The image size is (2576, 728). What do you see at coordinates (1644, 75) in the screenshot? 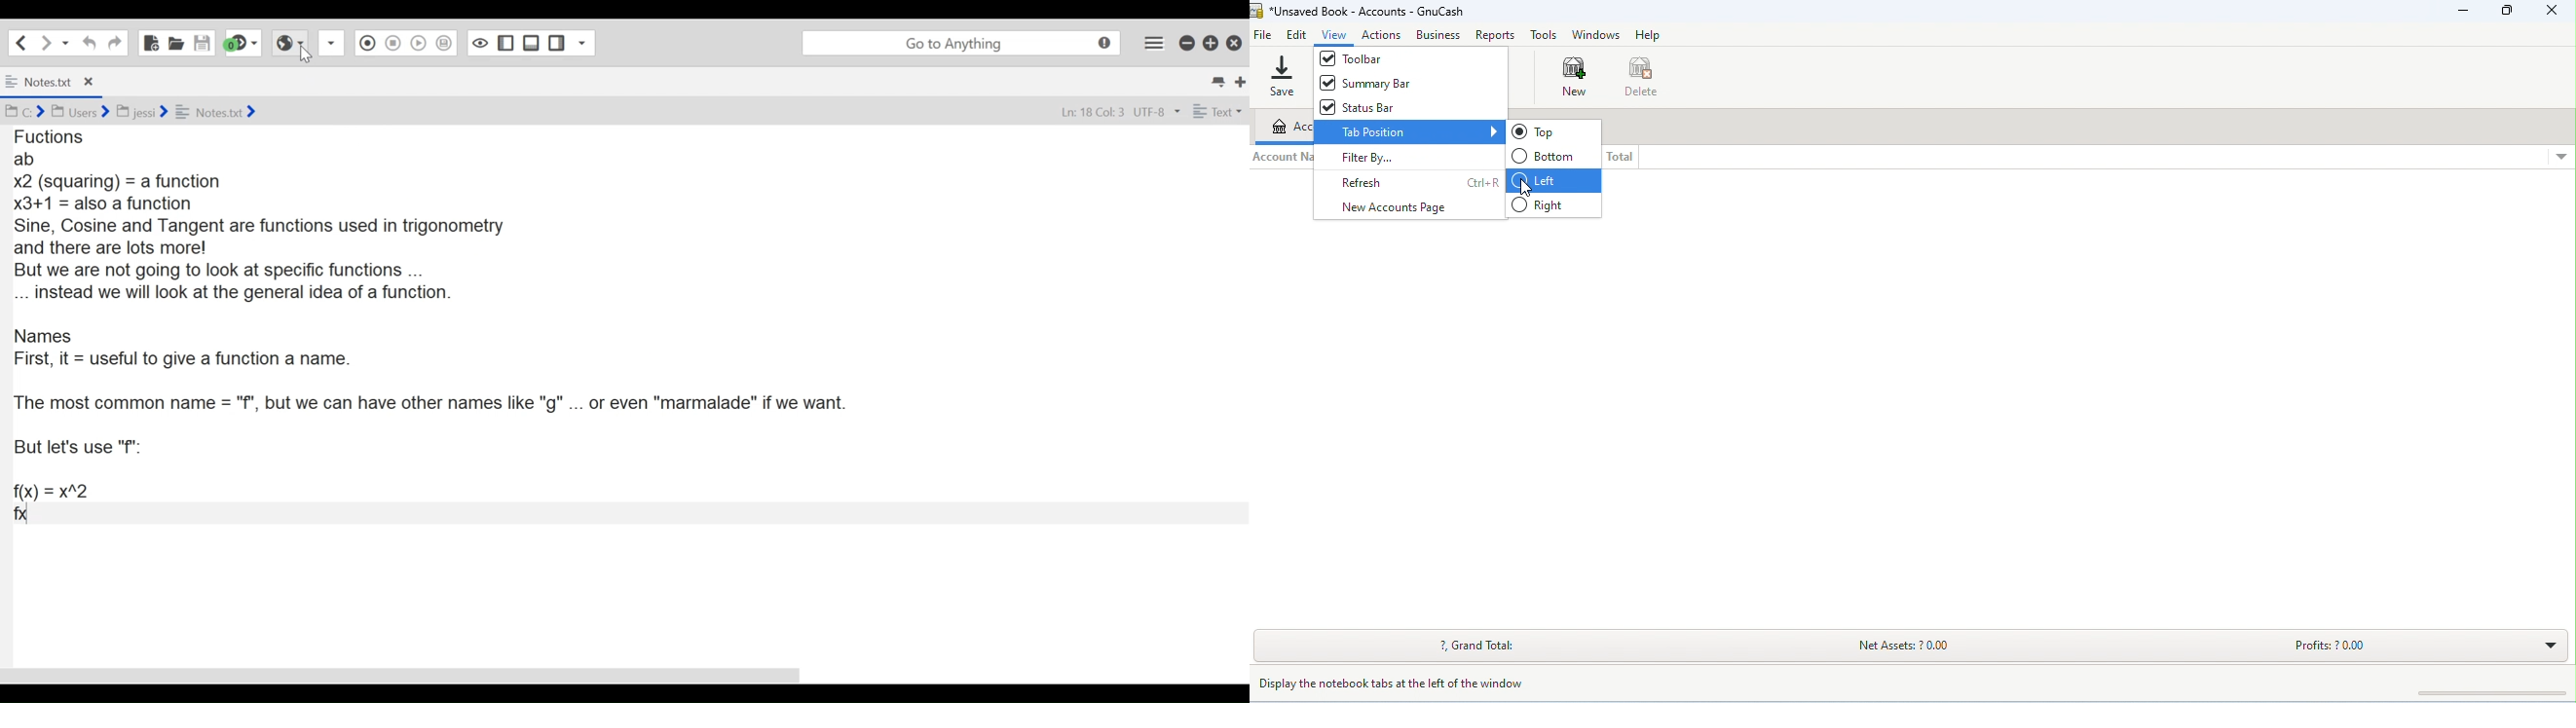
I see `delete` at bounding box center [1644, 75].